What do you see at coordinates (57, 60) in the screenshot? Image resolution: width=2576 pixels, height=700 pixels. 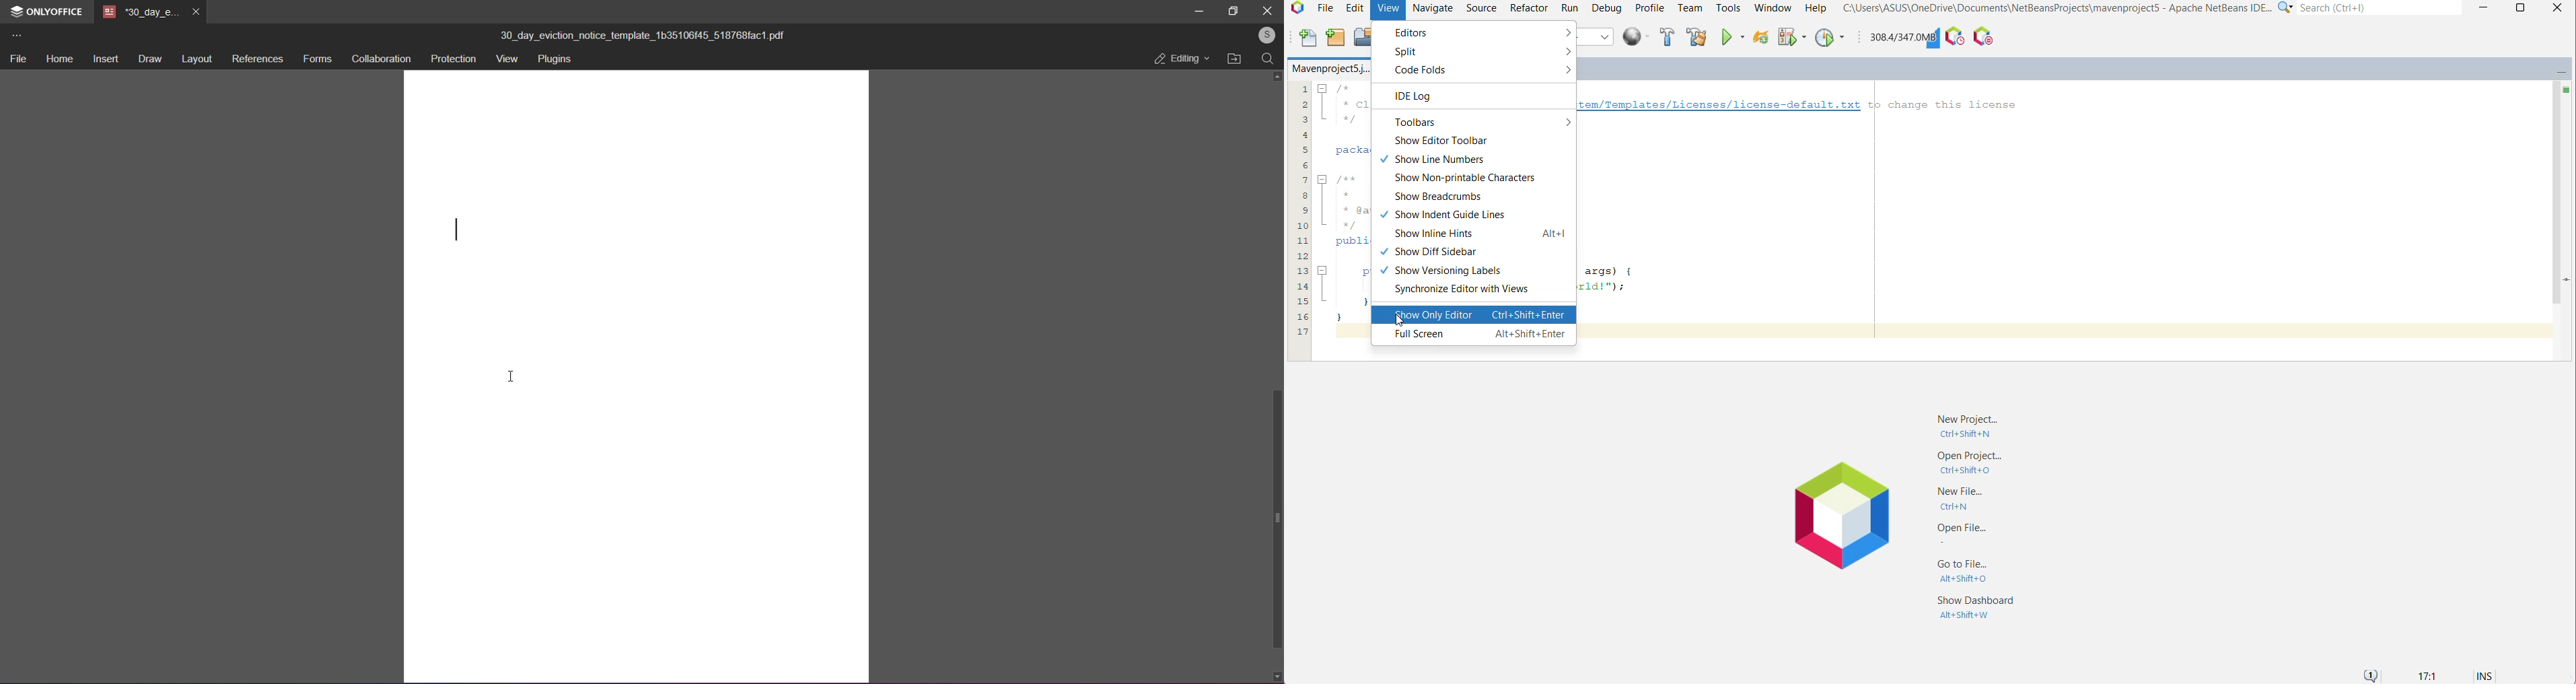 I see `home` at bounding box center [57, 60].